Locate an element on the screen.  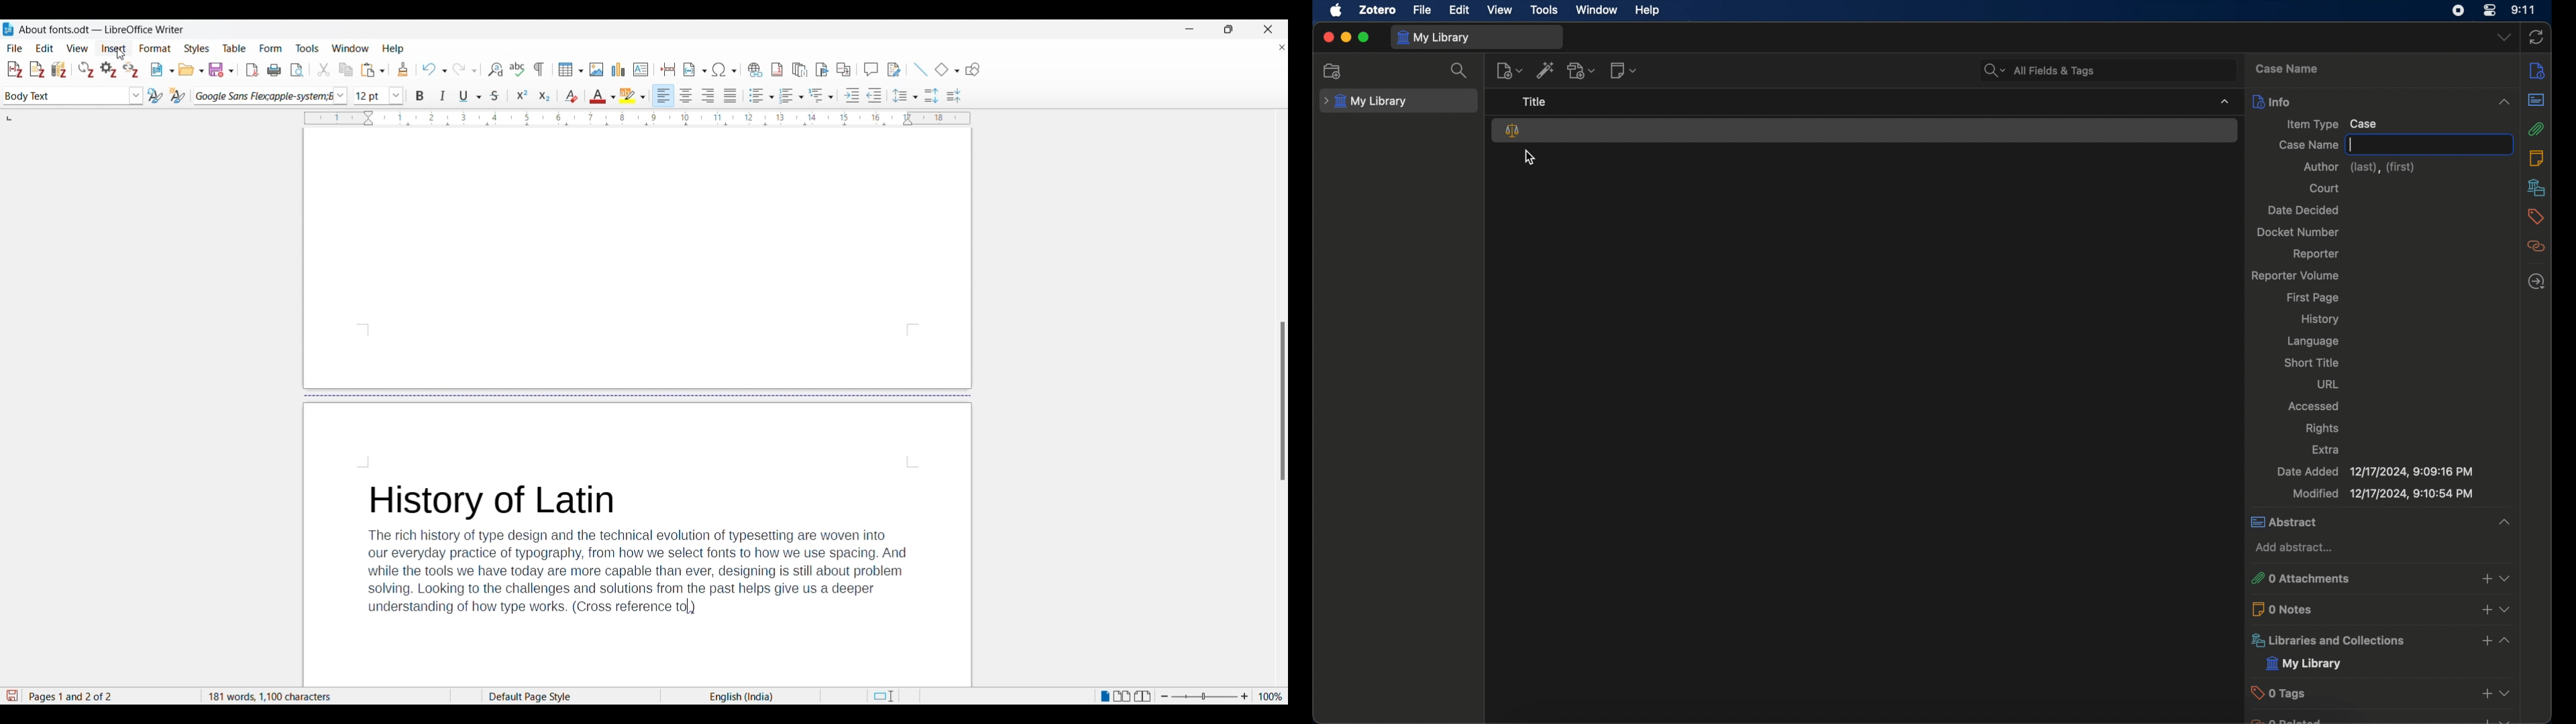
Print is located at coordinates (274, 70).